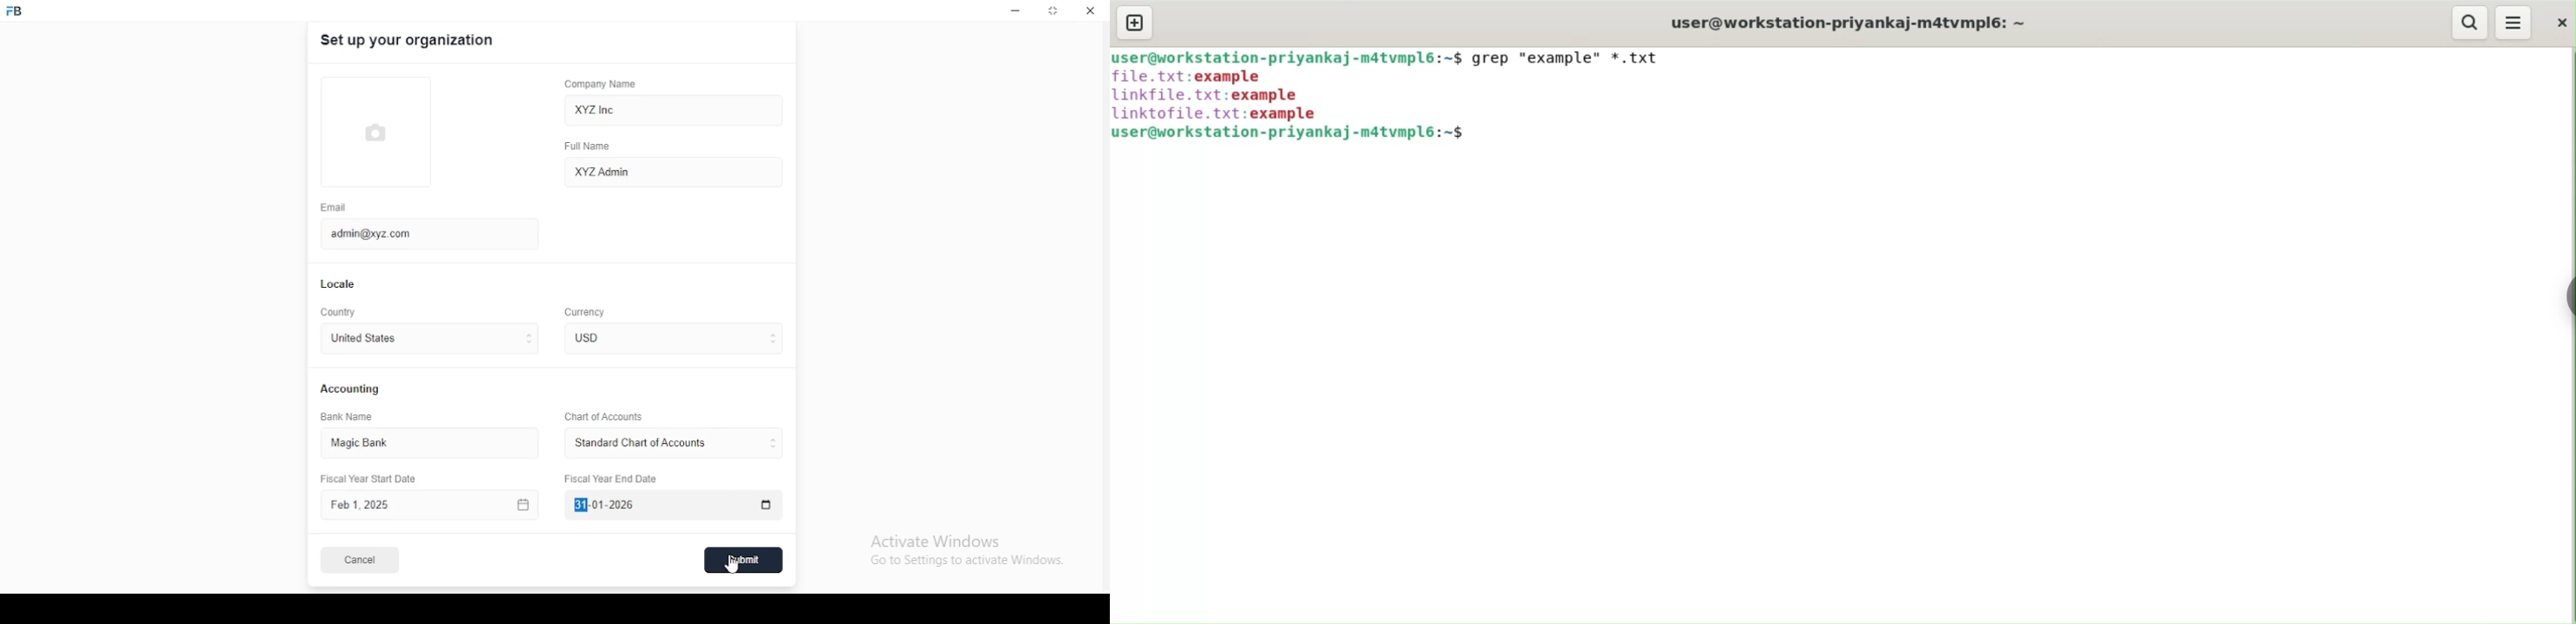 This screenshot has width=2576, height=644. What do you see at coordinates (639, 444) in the screenshot?
I see `L ‘Standard Chart of Accounts` at bounding box center [639, 444].